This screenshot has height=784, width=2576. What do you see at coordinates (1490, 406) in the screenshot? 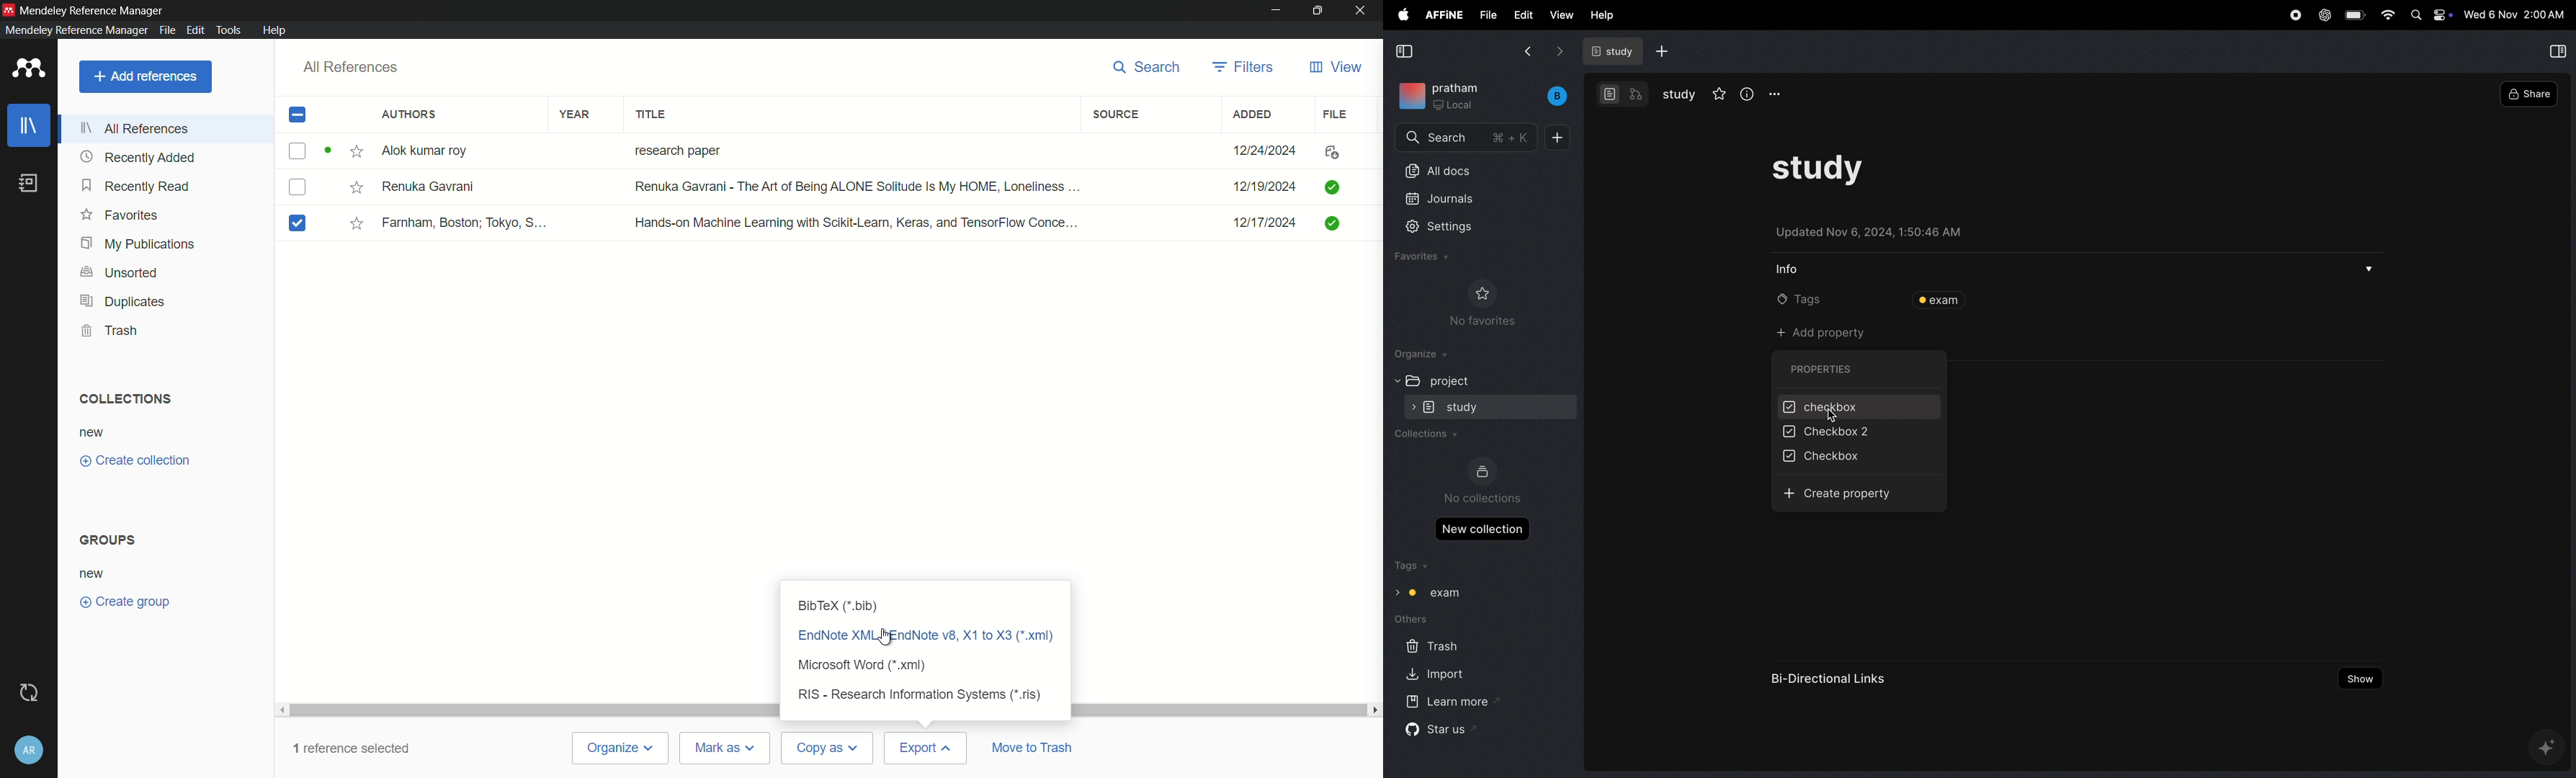
I see `study` at bounding box center [1490, 406].